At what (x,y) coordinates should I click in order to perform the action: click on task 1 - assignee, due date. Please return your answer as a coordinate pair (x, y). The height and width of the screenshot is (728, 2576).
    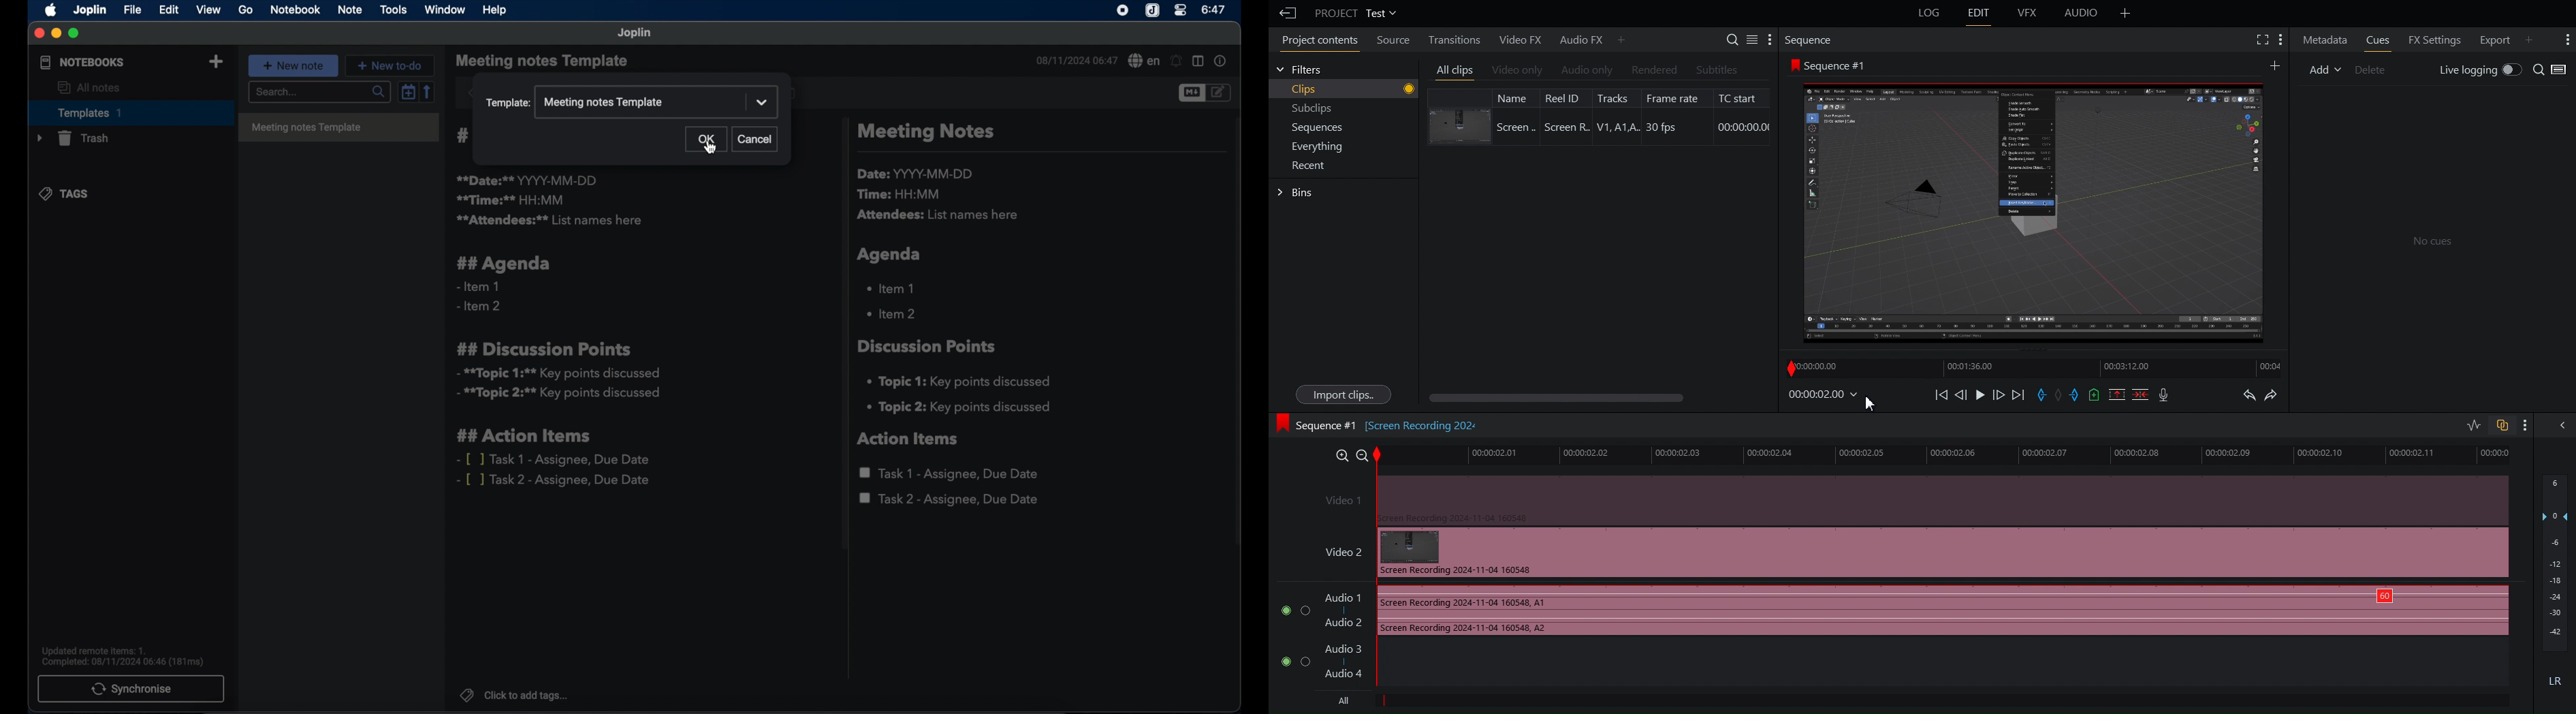
    Looking at the image, I should click on (952, 473).